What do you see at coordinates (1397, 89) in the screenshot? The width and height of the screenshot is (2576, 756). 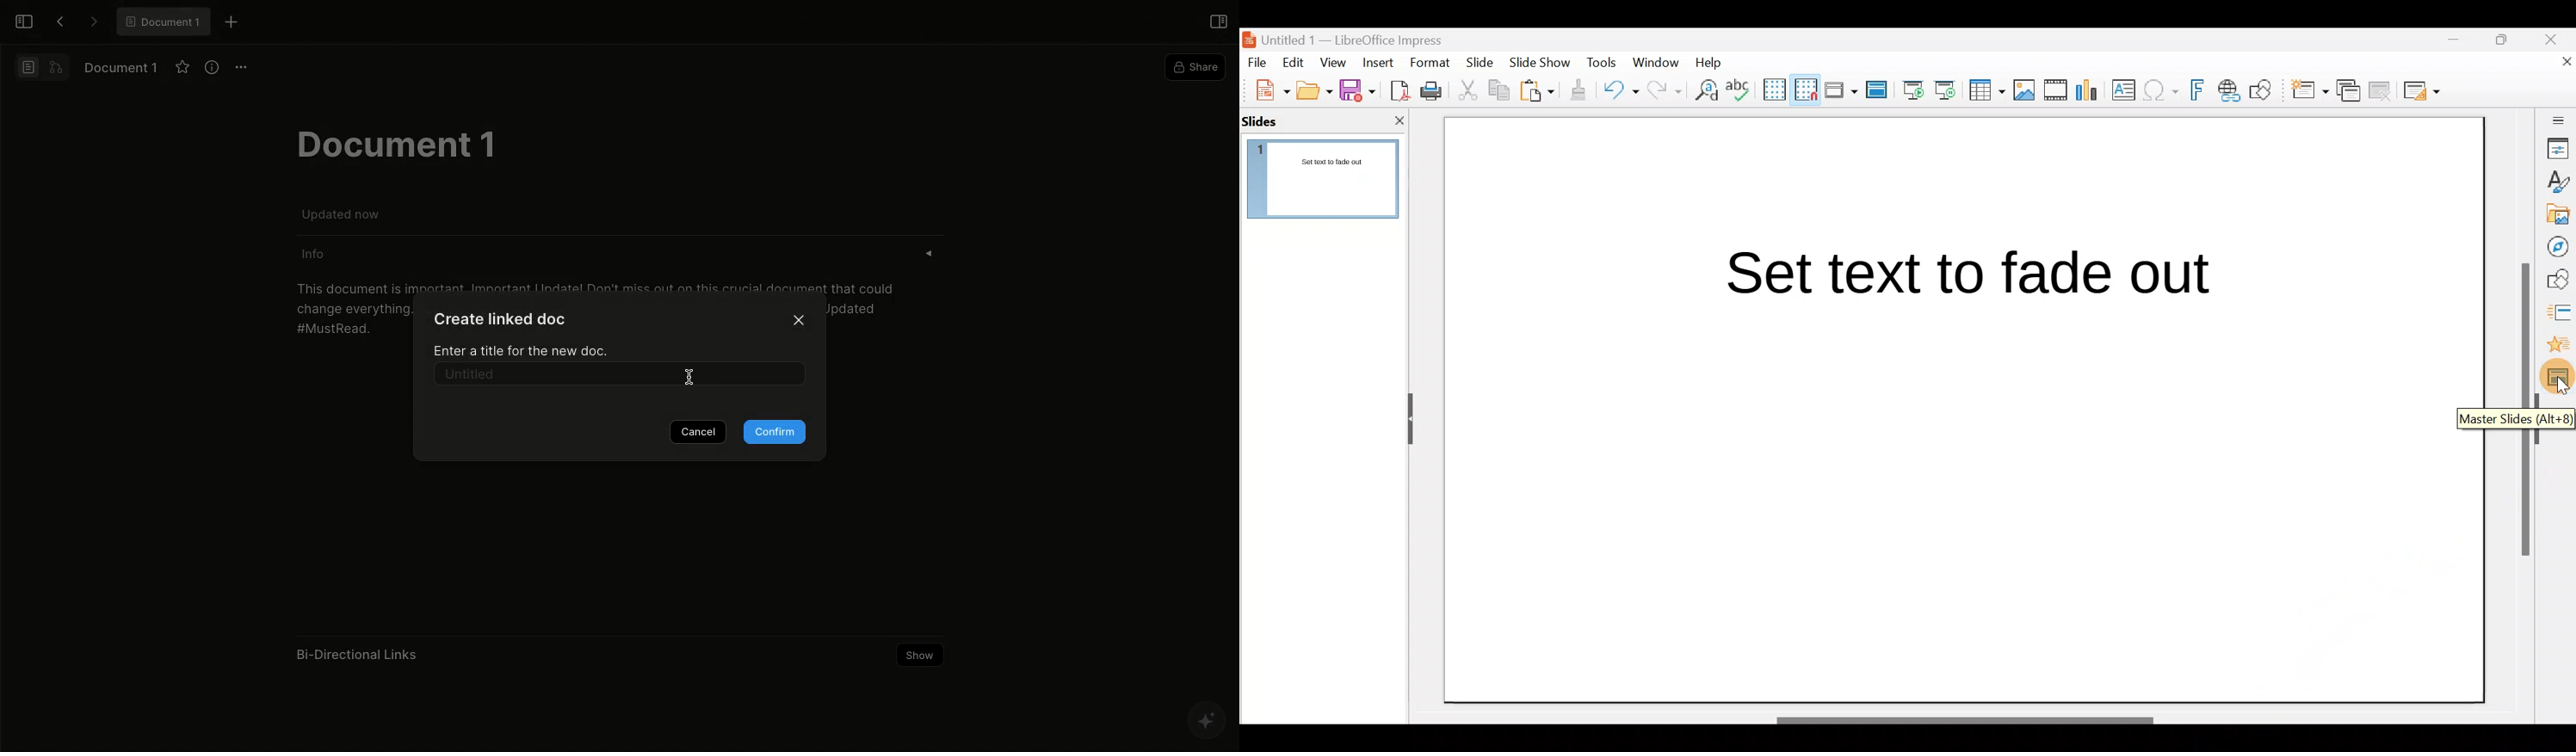 I see `Export directly as PDF` at bounding box center [1397, 89].